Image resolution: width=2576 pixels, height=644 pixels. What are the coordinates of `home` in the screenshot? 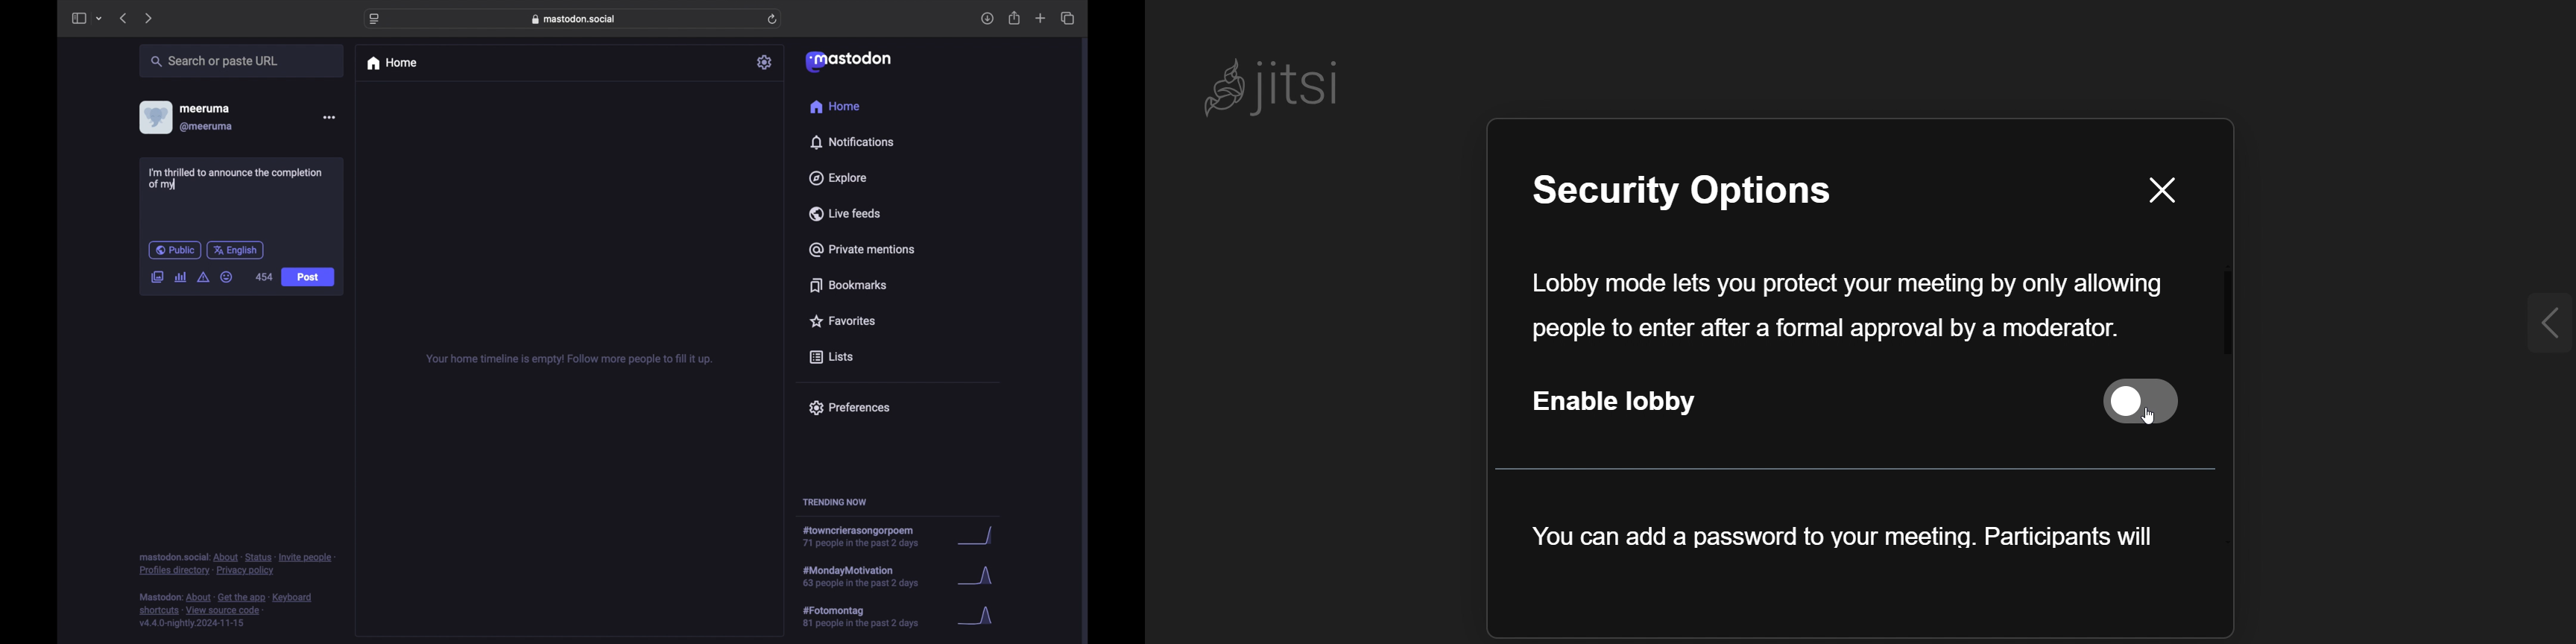 It's located at (391, 63).